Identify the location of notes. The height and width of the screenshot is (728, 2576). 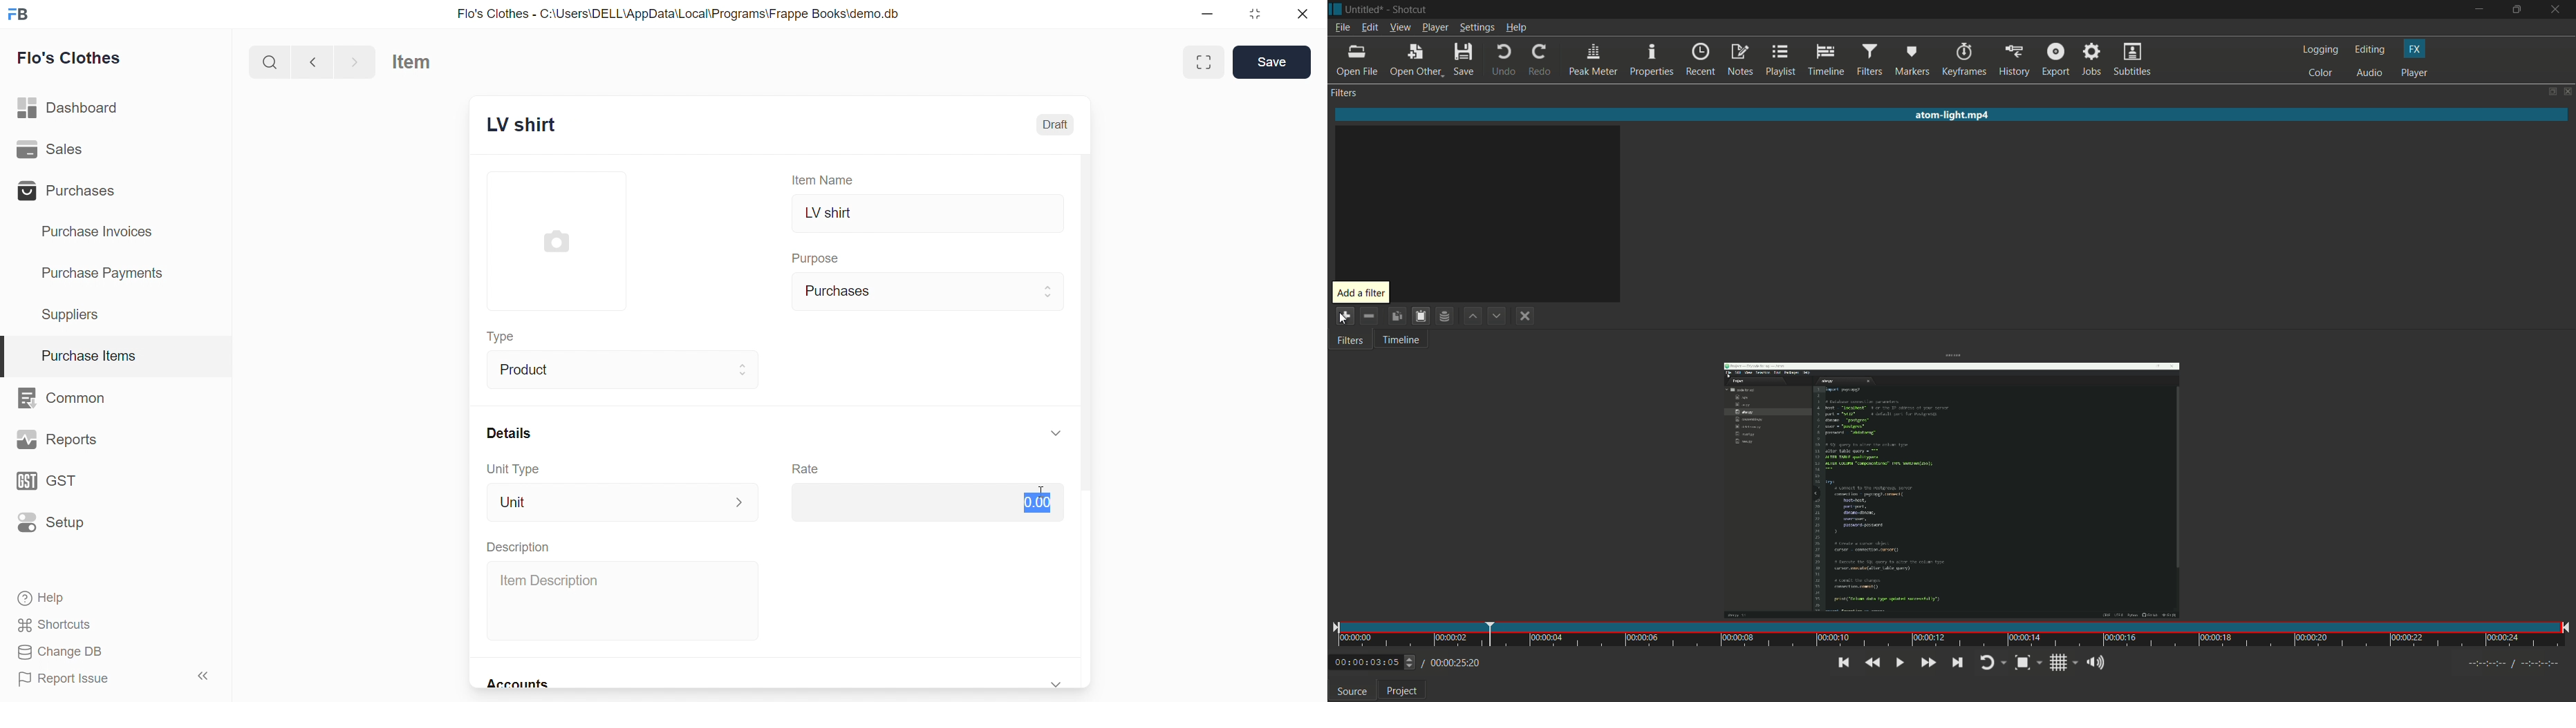
(1740, 60).